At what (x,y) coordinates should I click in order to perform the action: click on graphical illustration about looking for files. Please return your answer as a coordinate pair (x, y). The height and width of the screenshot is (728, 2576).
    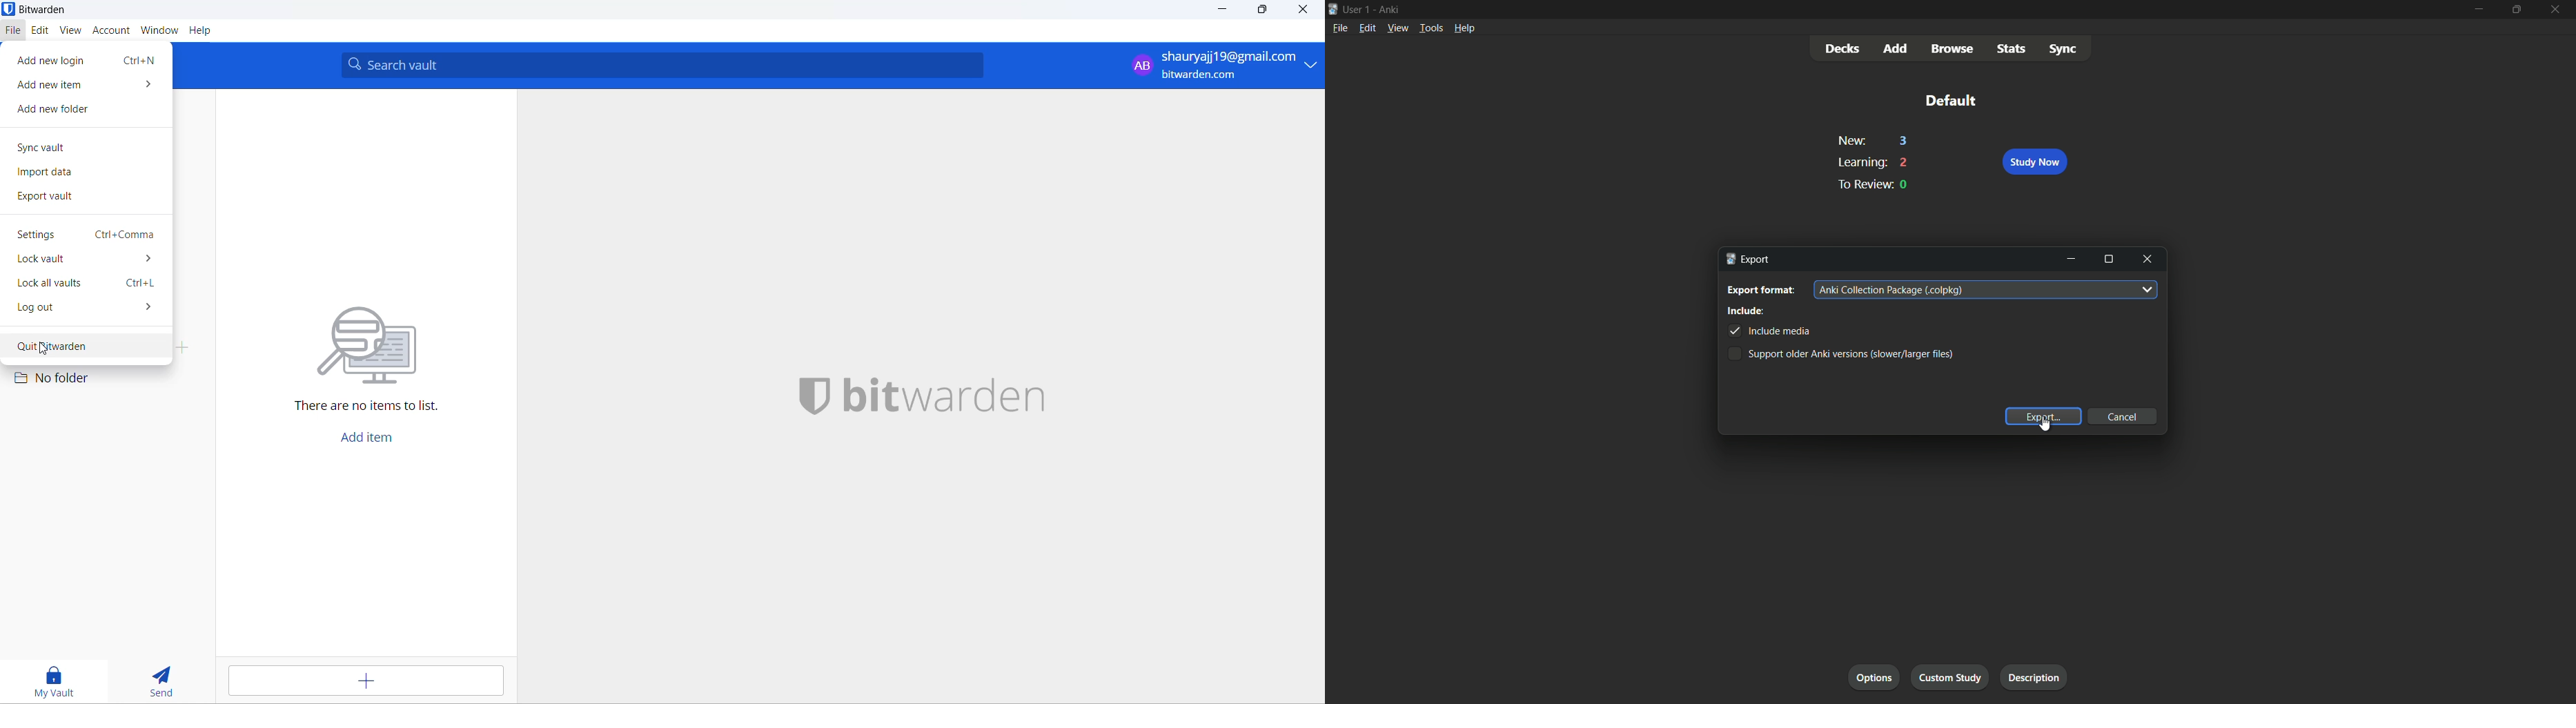
    Looking at the image, I should click on (375, 346).